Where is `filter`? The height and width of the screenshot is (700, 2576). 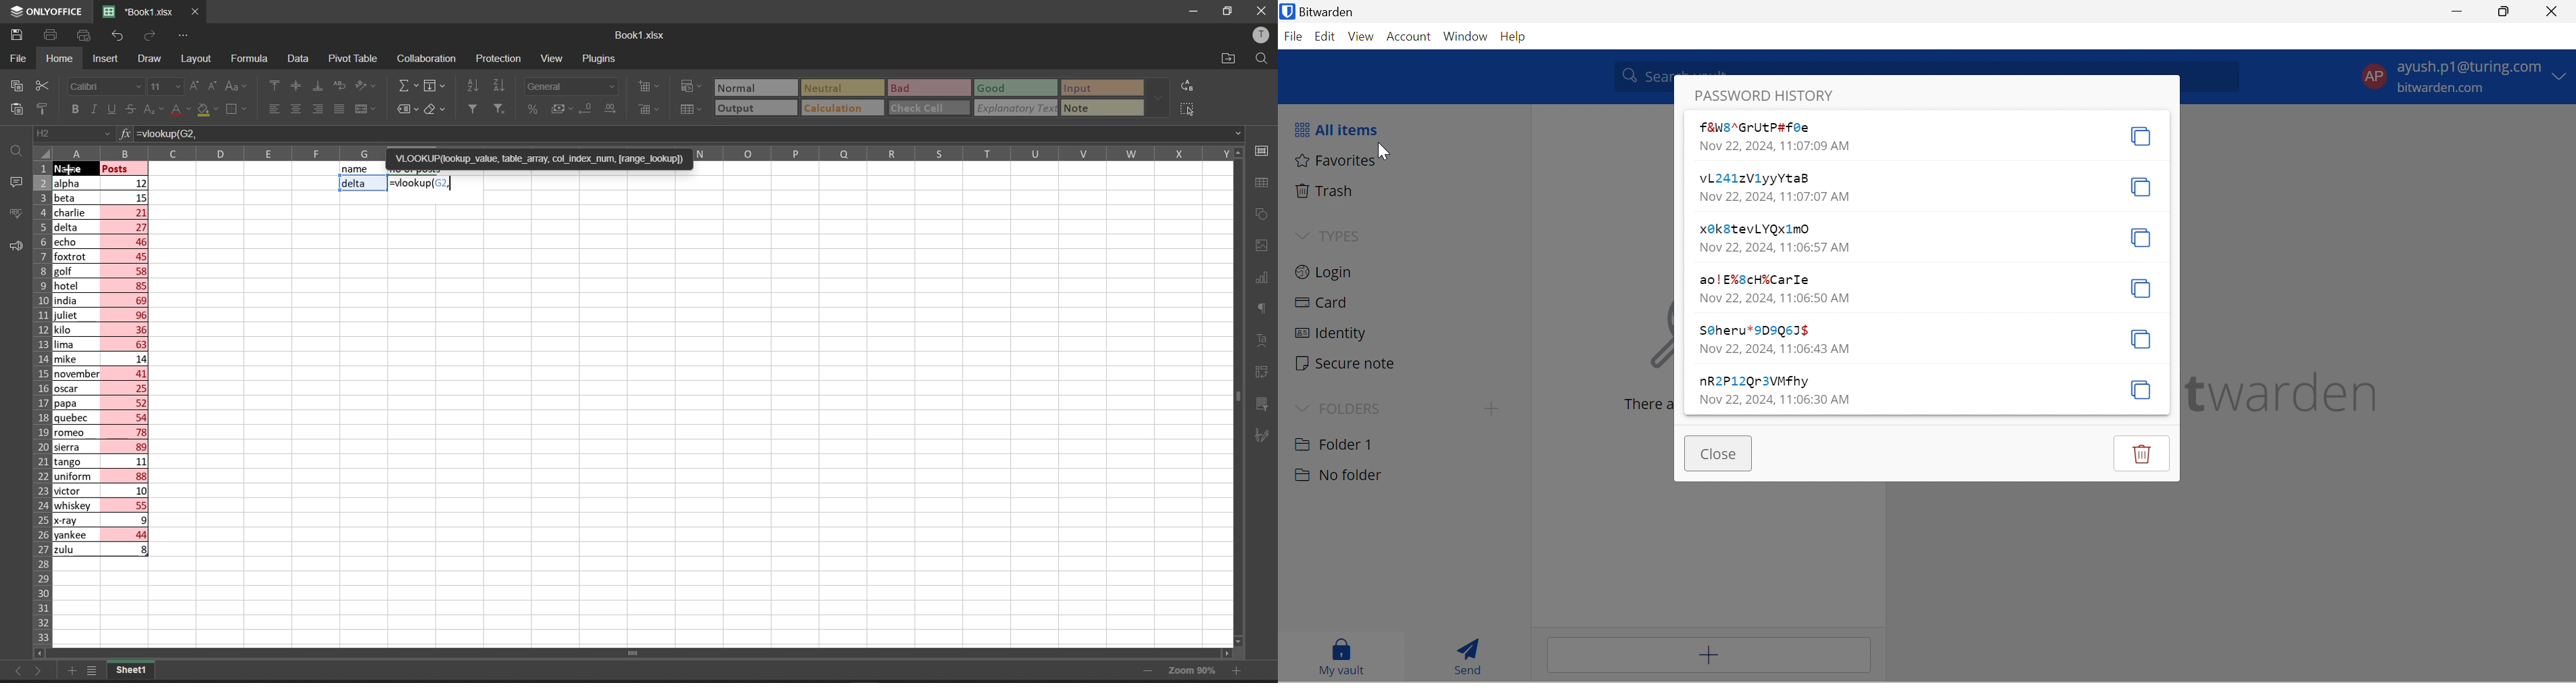
filter is located at coordinates (472, 108).